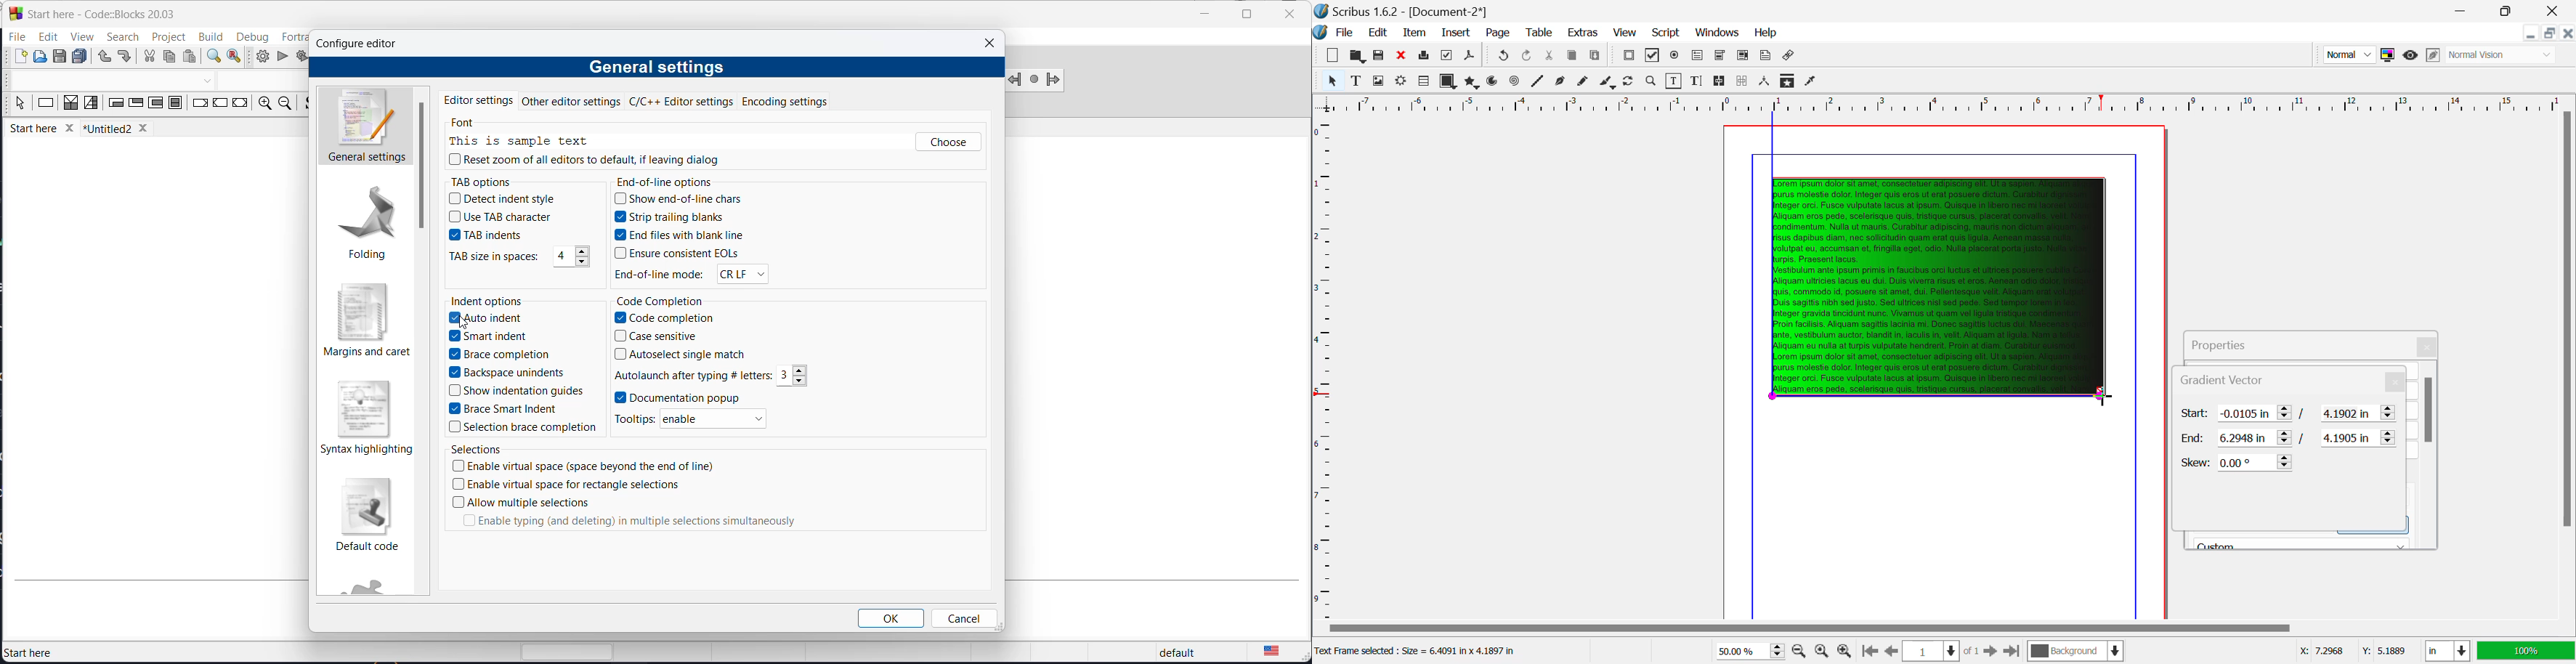  Describe the element at coordinates (1423, 82) in the screenshot. I see `Render Frame` at that location.